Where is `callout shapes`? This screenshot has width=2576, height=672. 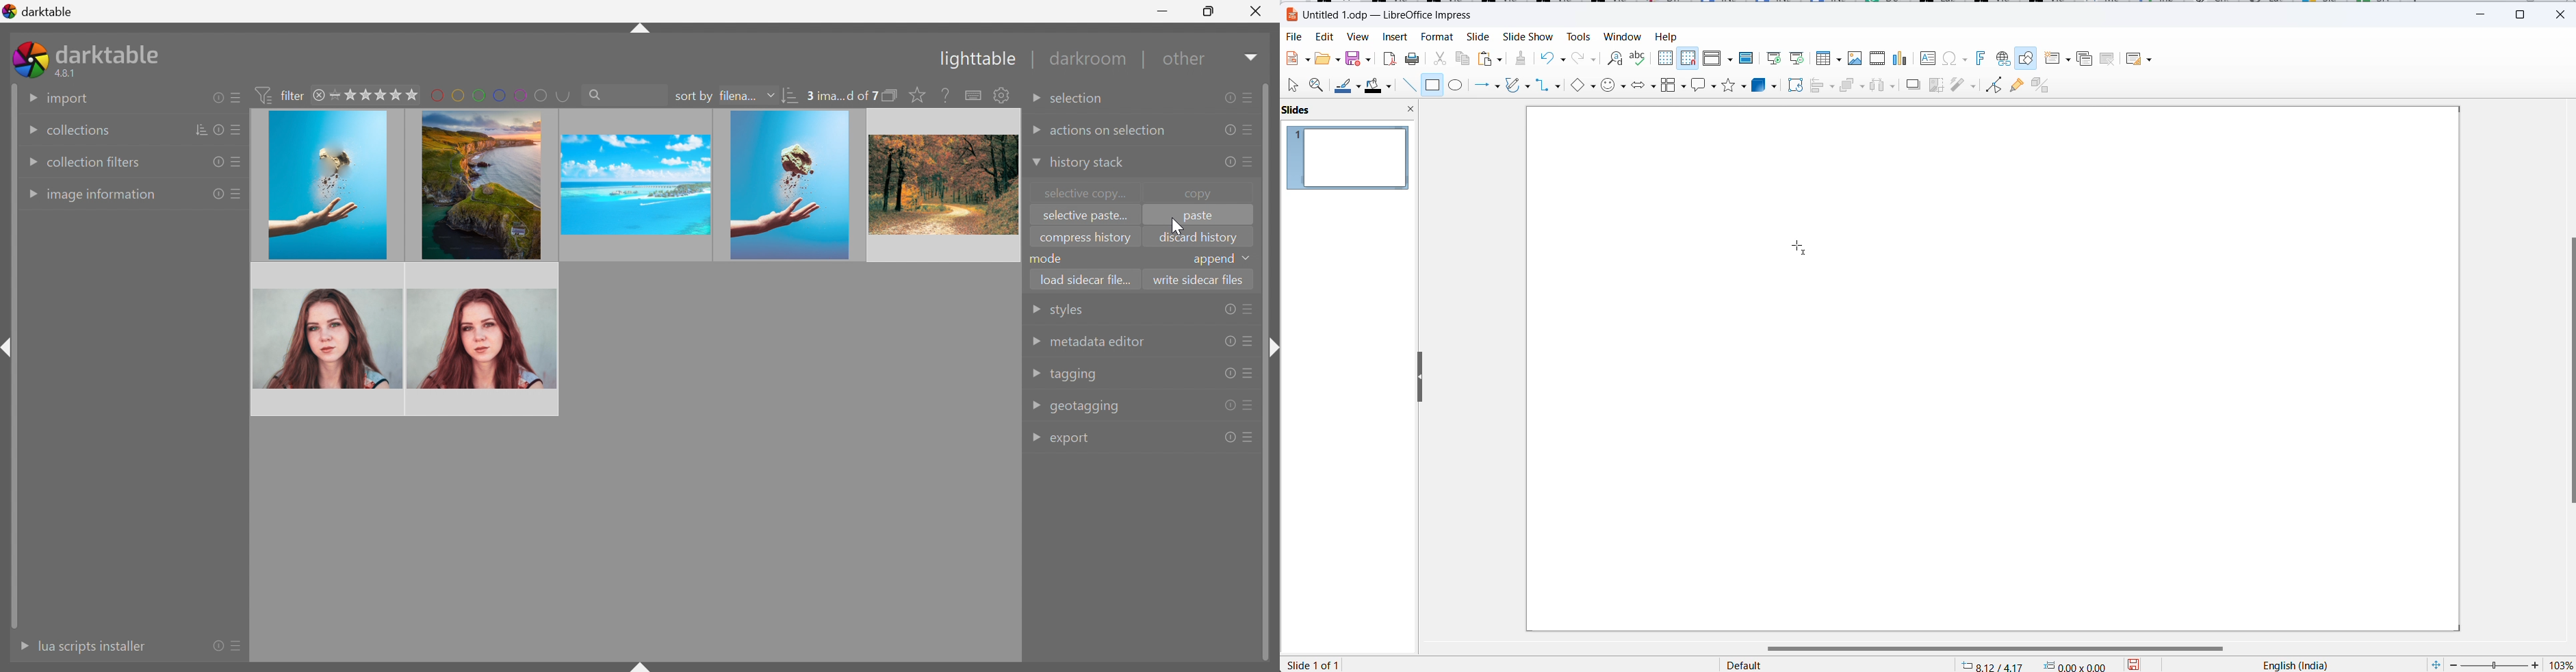 callout shapes is located at coordinates (1704, 84).